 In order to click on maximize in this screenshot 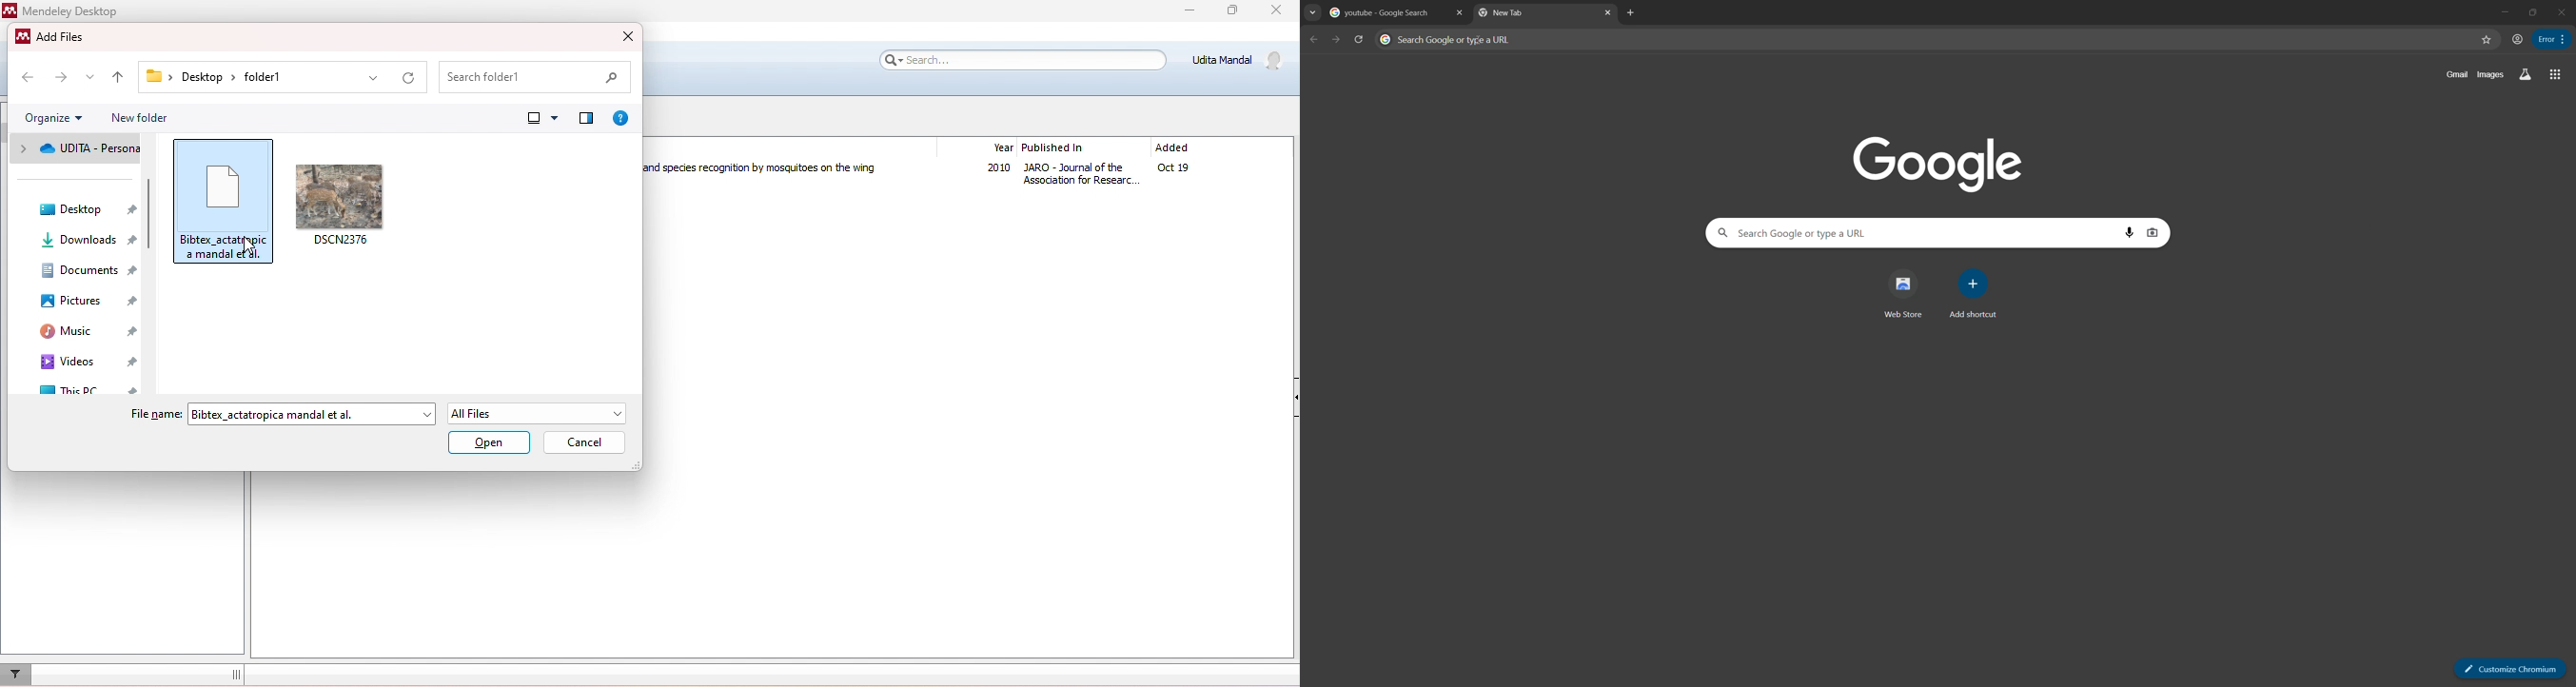, I will do `click(1232, 11)`.